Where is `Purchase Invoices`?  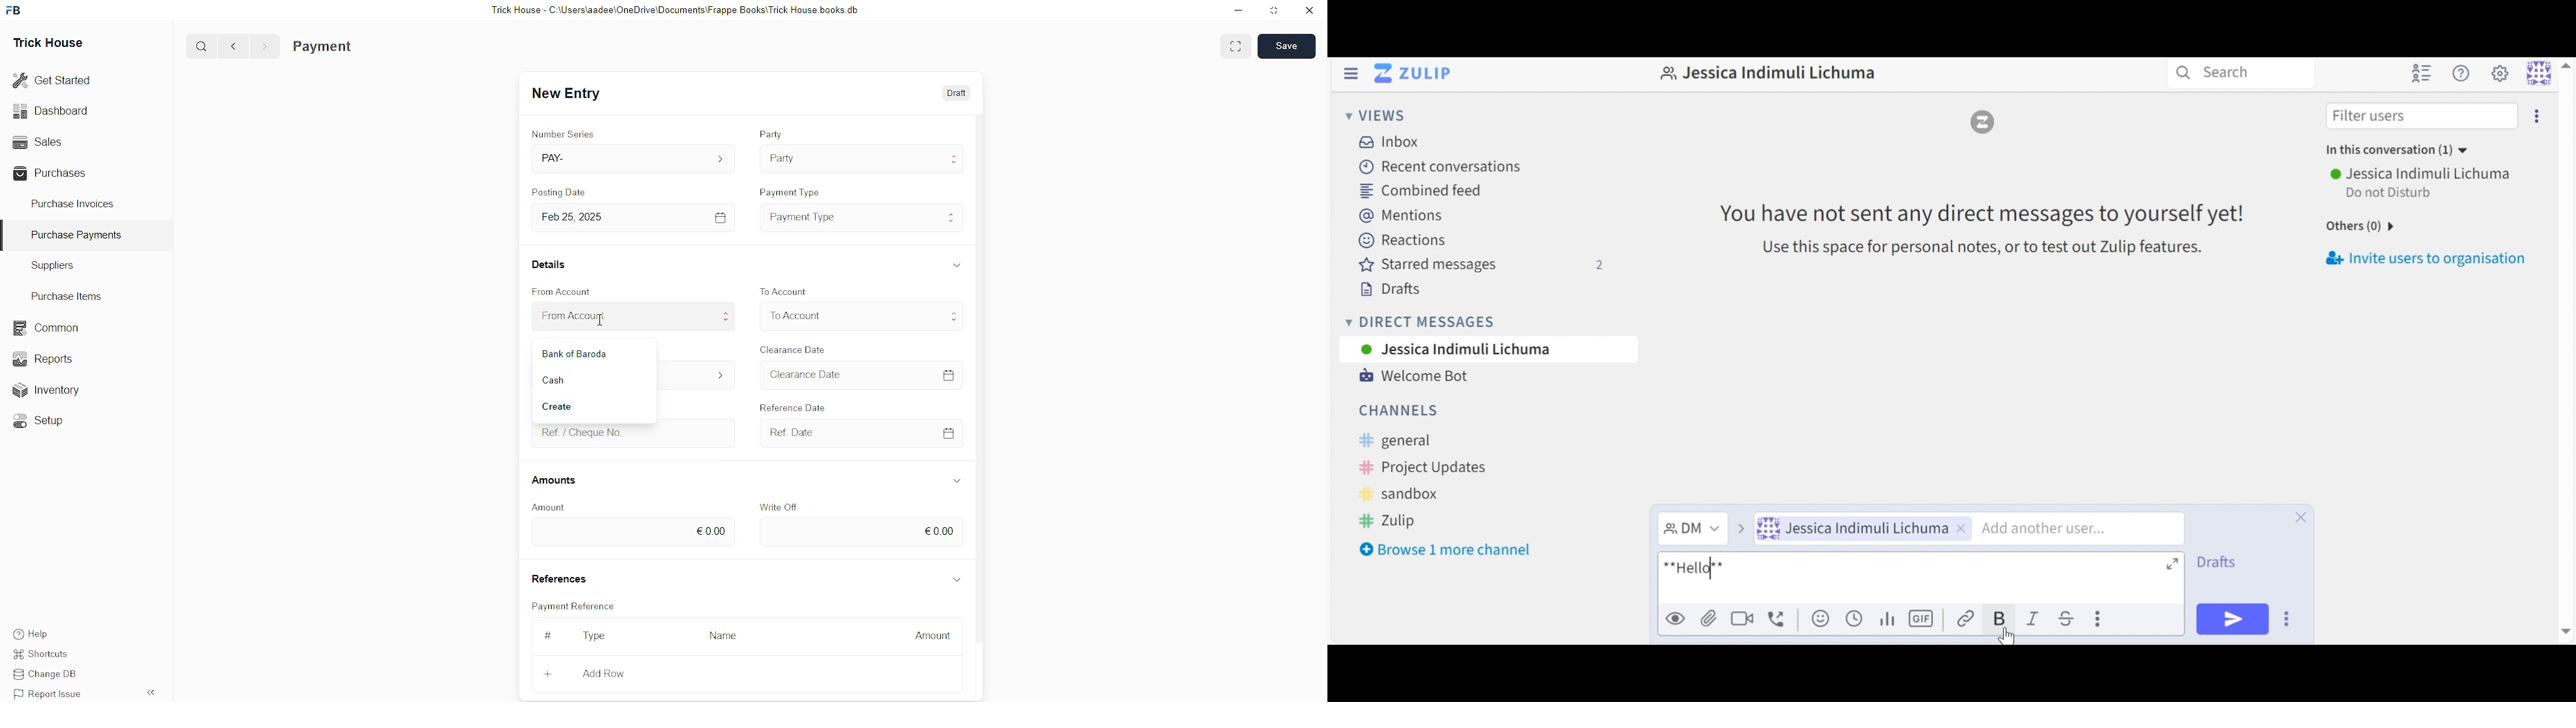
Purchase Invoices is located at coordinates (75, 202).